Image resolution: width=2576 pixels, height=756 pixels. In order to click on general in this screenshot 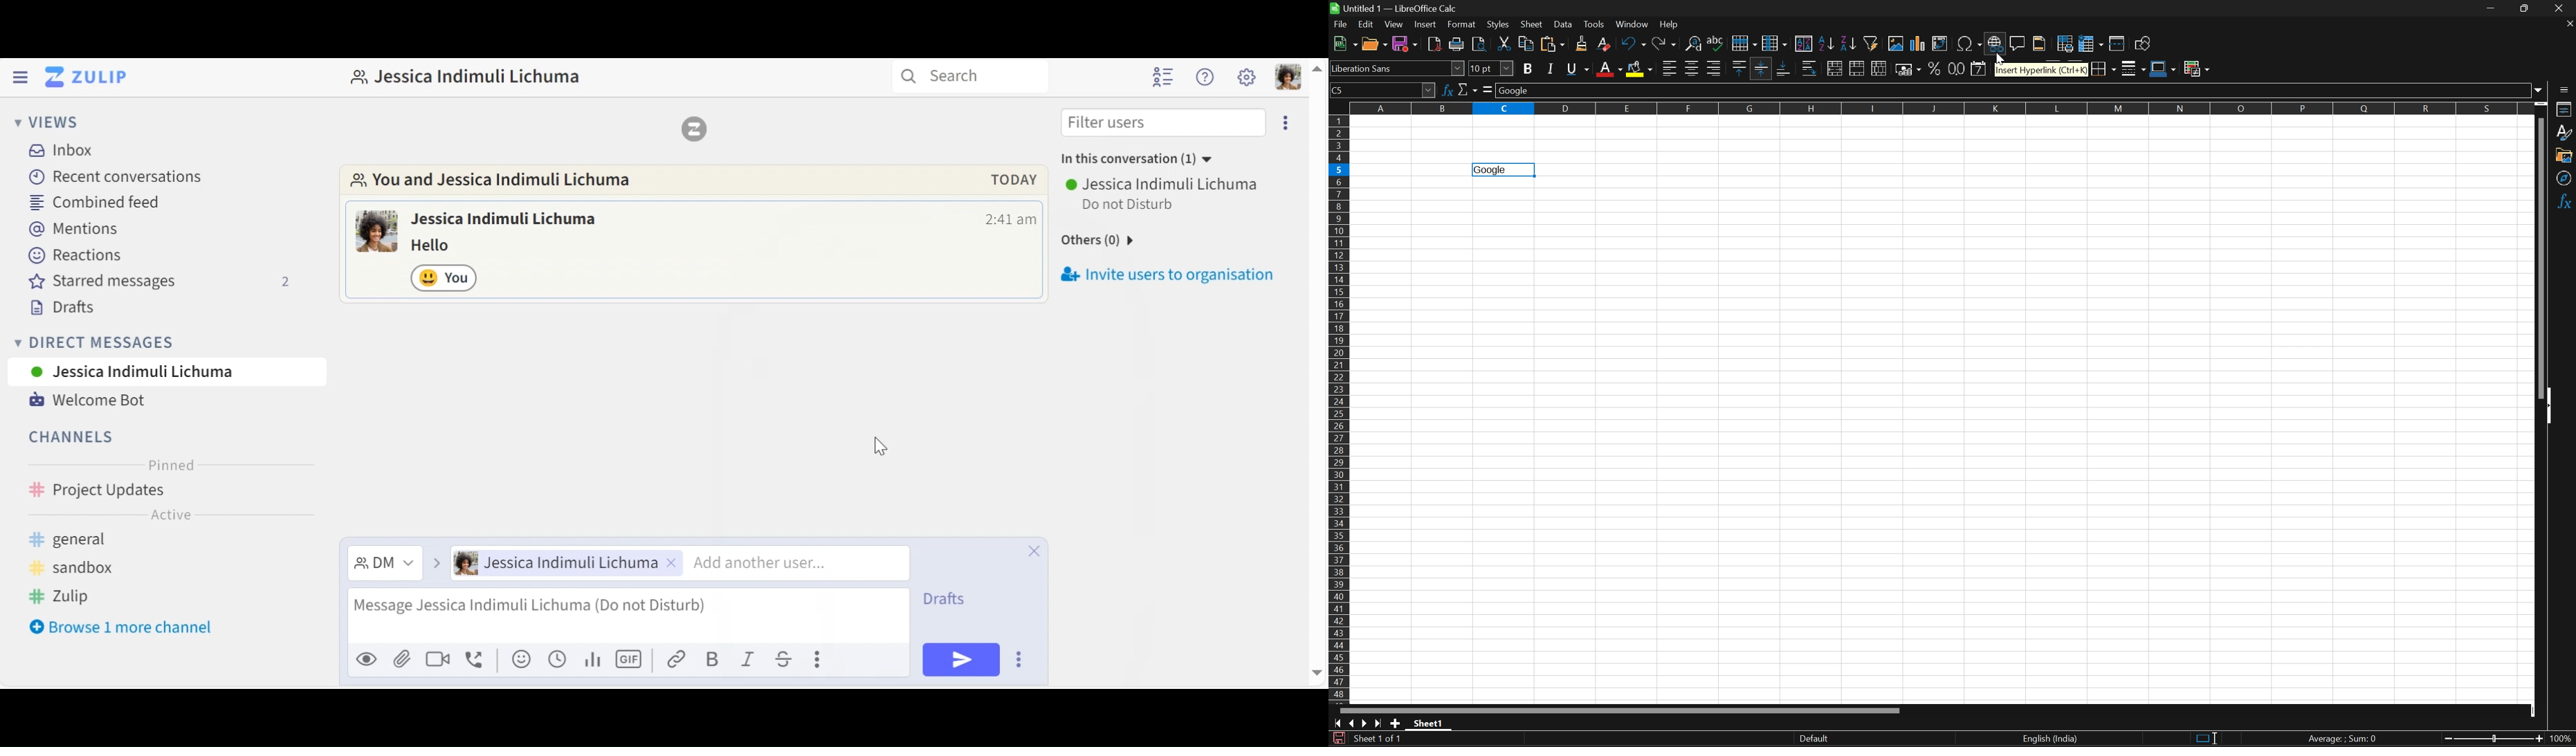, I will do `click(91, 540)`.